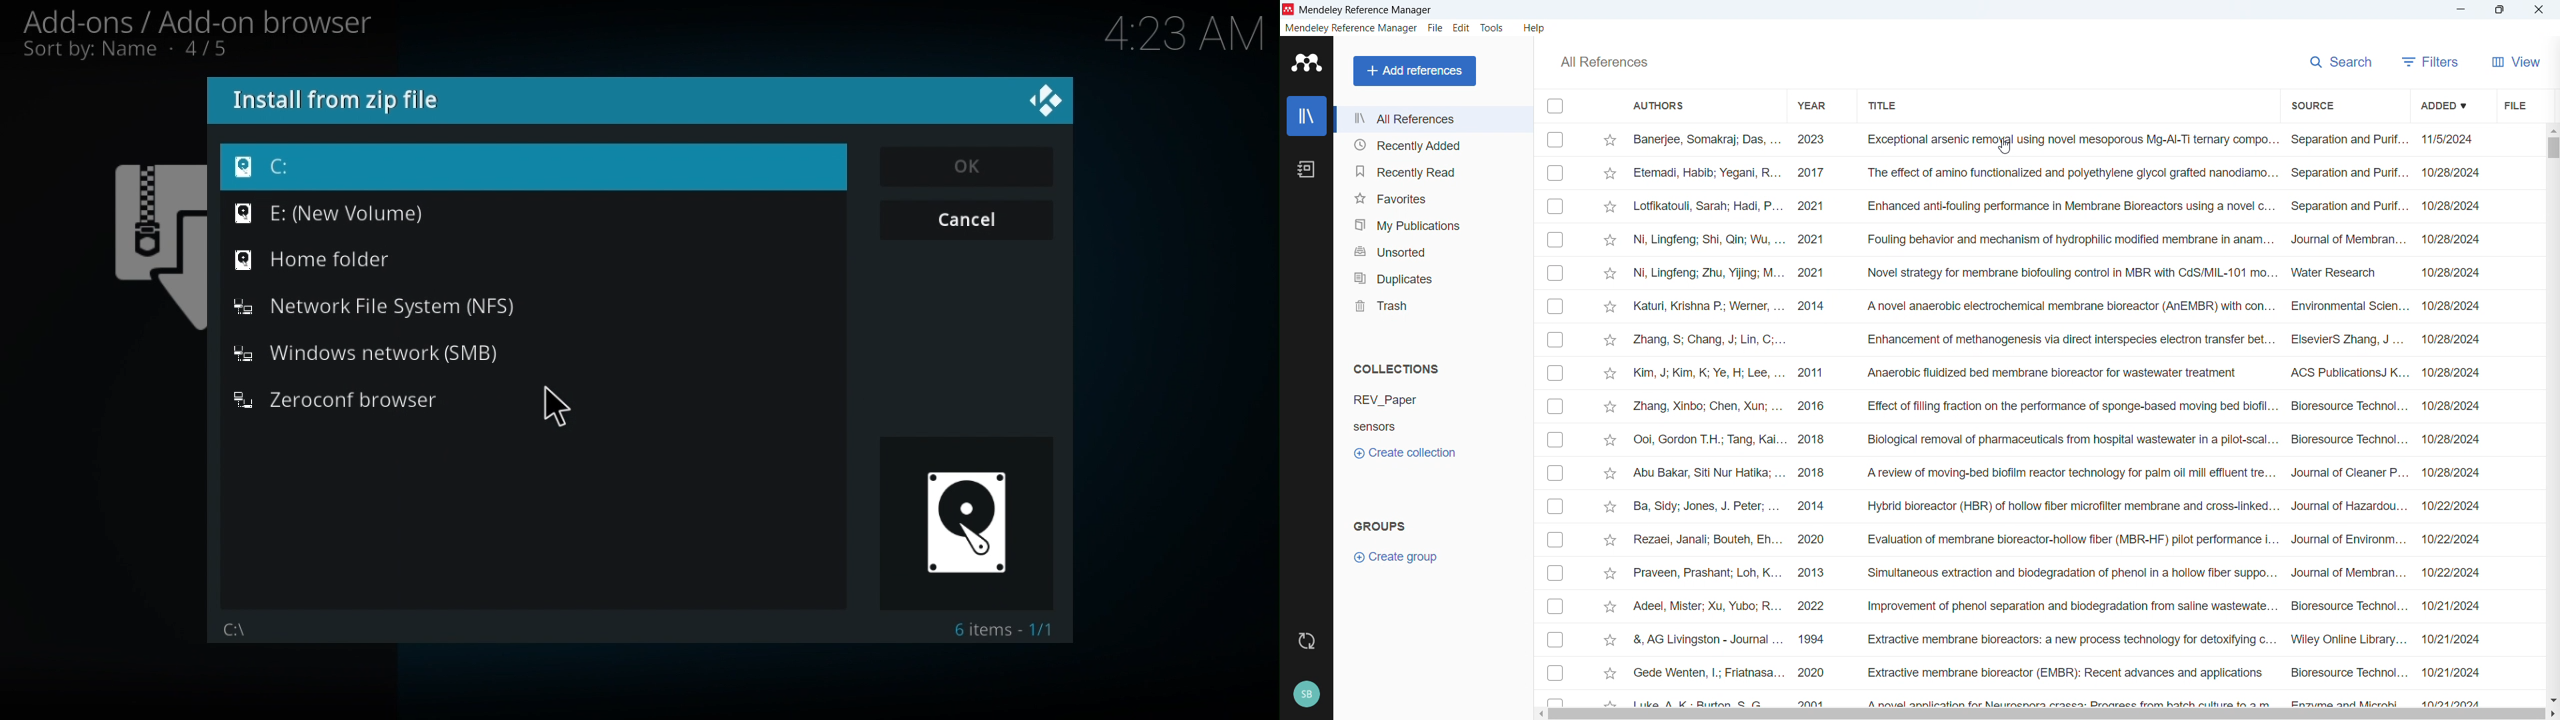 The width and height of the screenshot is (2576, 728). What do you see at coordinates (237, 629) in the screenshot?
I see `File path` at bounding box center [237, 629].